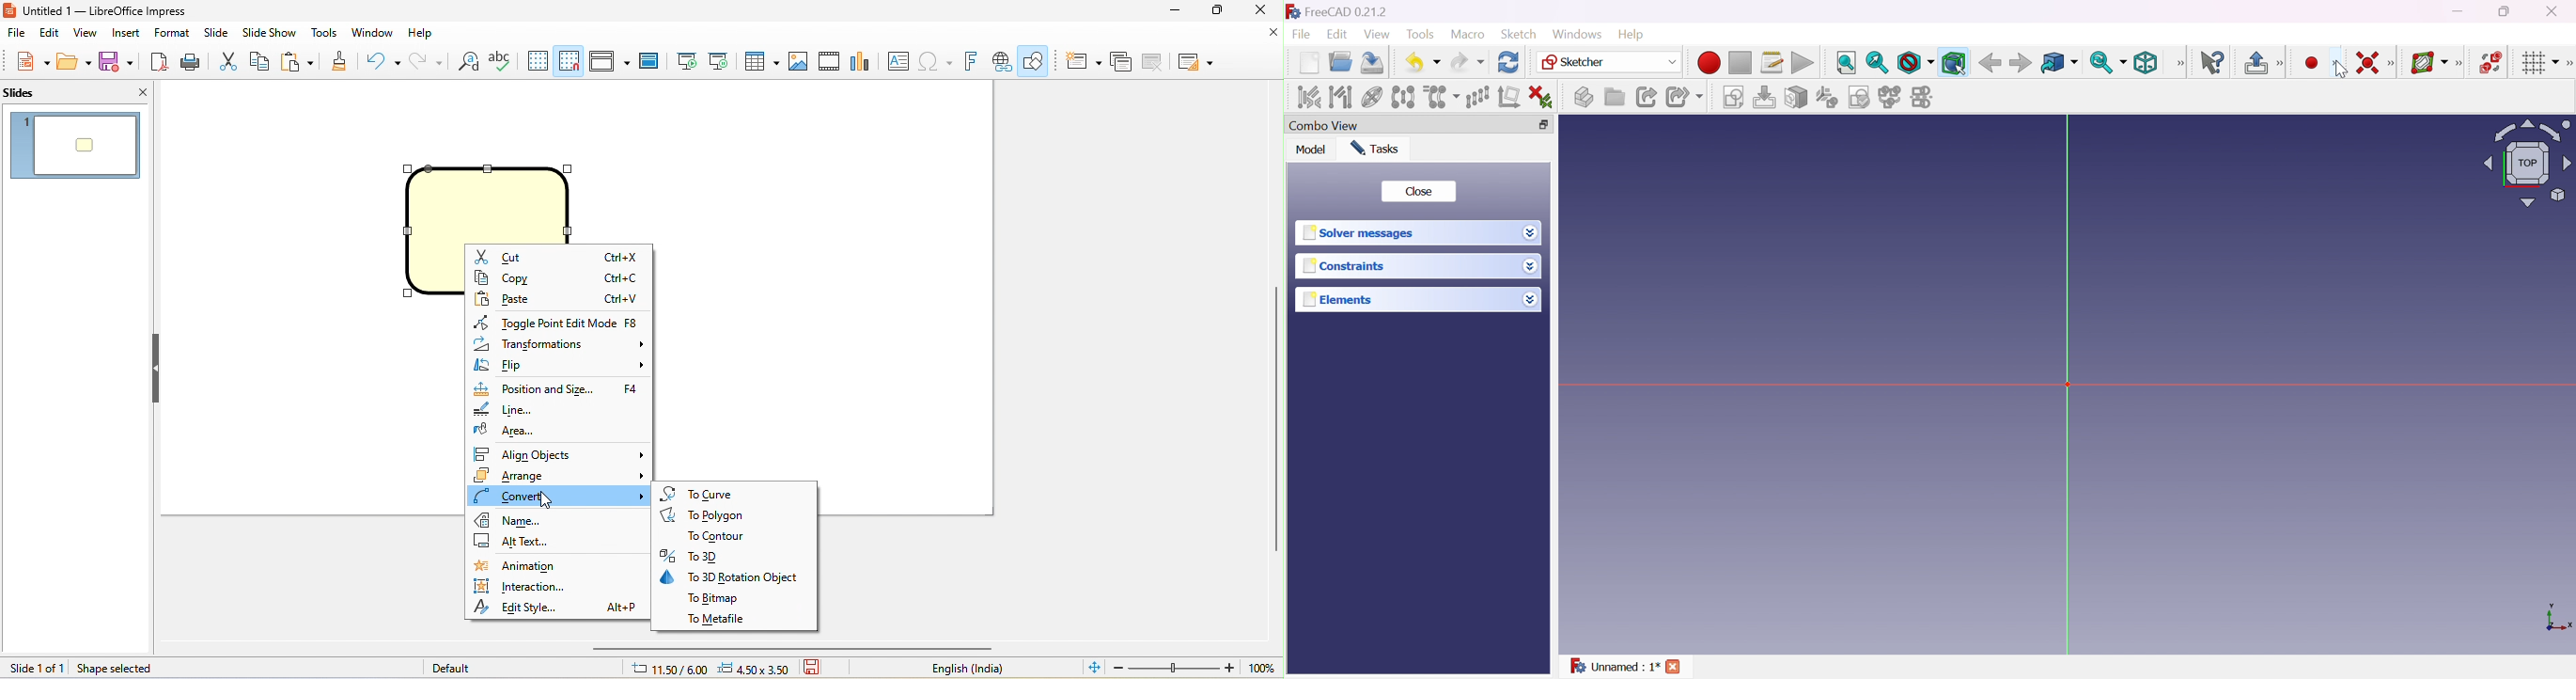 This screenshot has height=700, width=2576. Describe the element at coordinates (611, 60) in the screenshot. I see `display view` at that location.